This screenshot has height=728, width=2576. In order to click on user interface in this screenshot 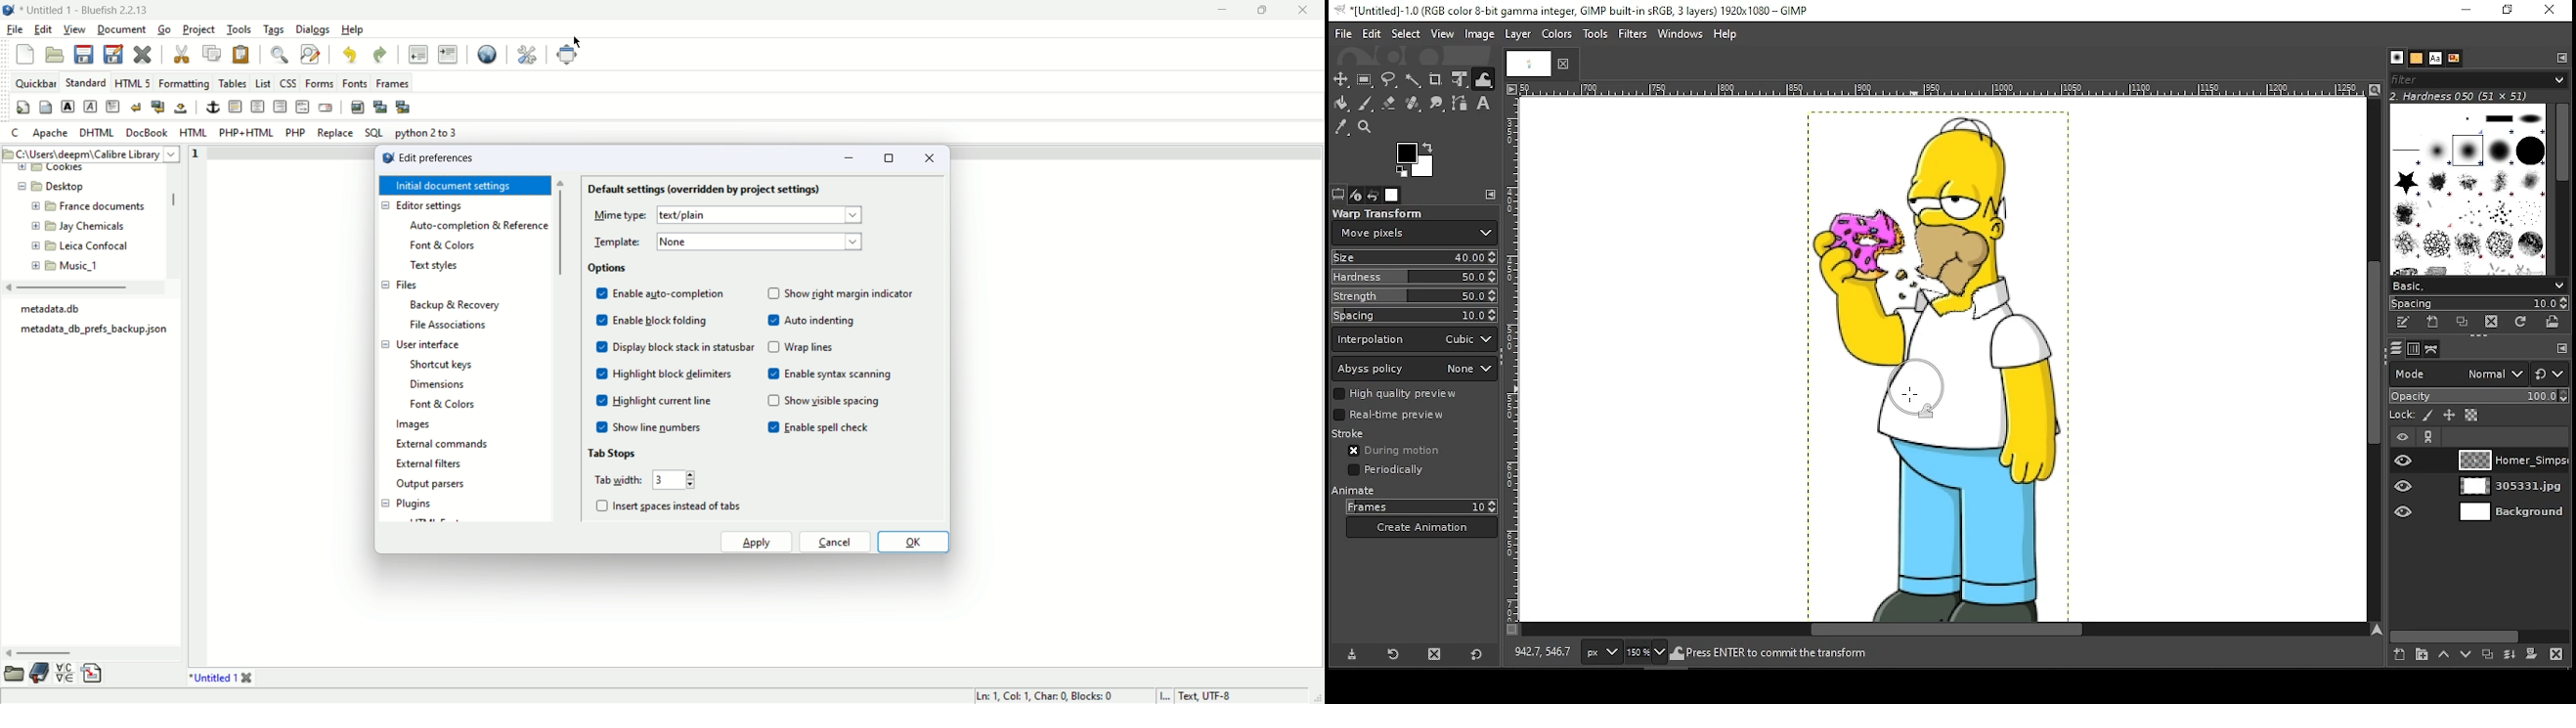, I will do `click(424, 343)`.